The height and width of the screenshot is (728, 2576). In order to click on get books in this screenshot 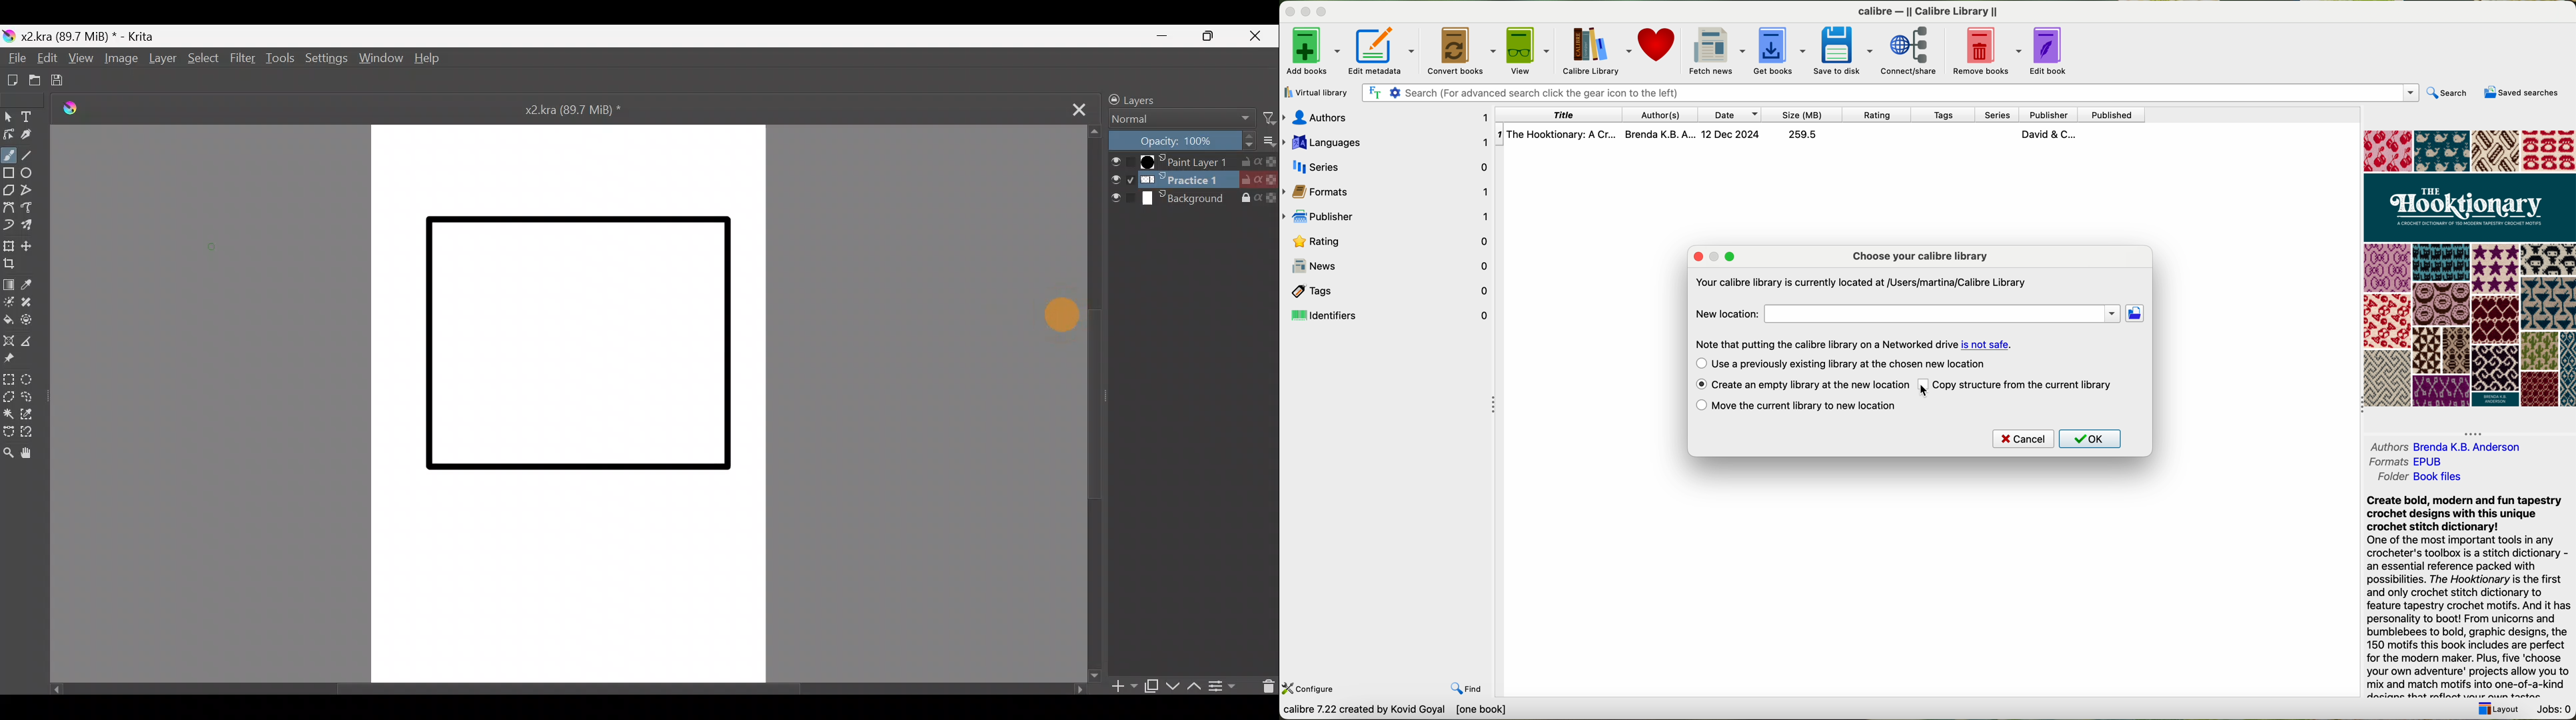, I will do `click(1780, 51)`.